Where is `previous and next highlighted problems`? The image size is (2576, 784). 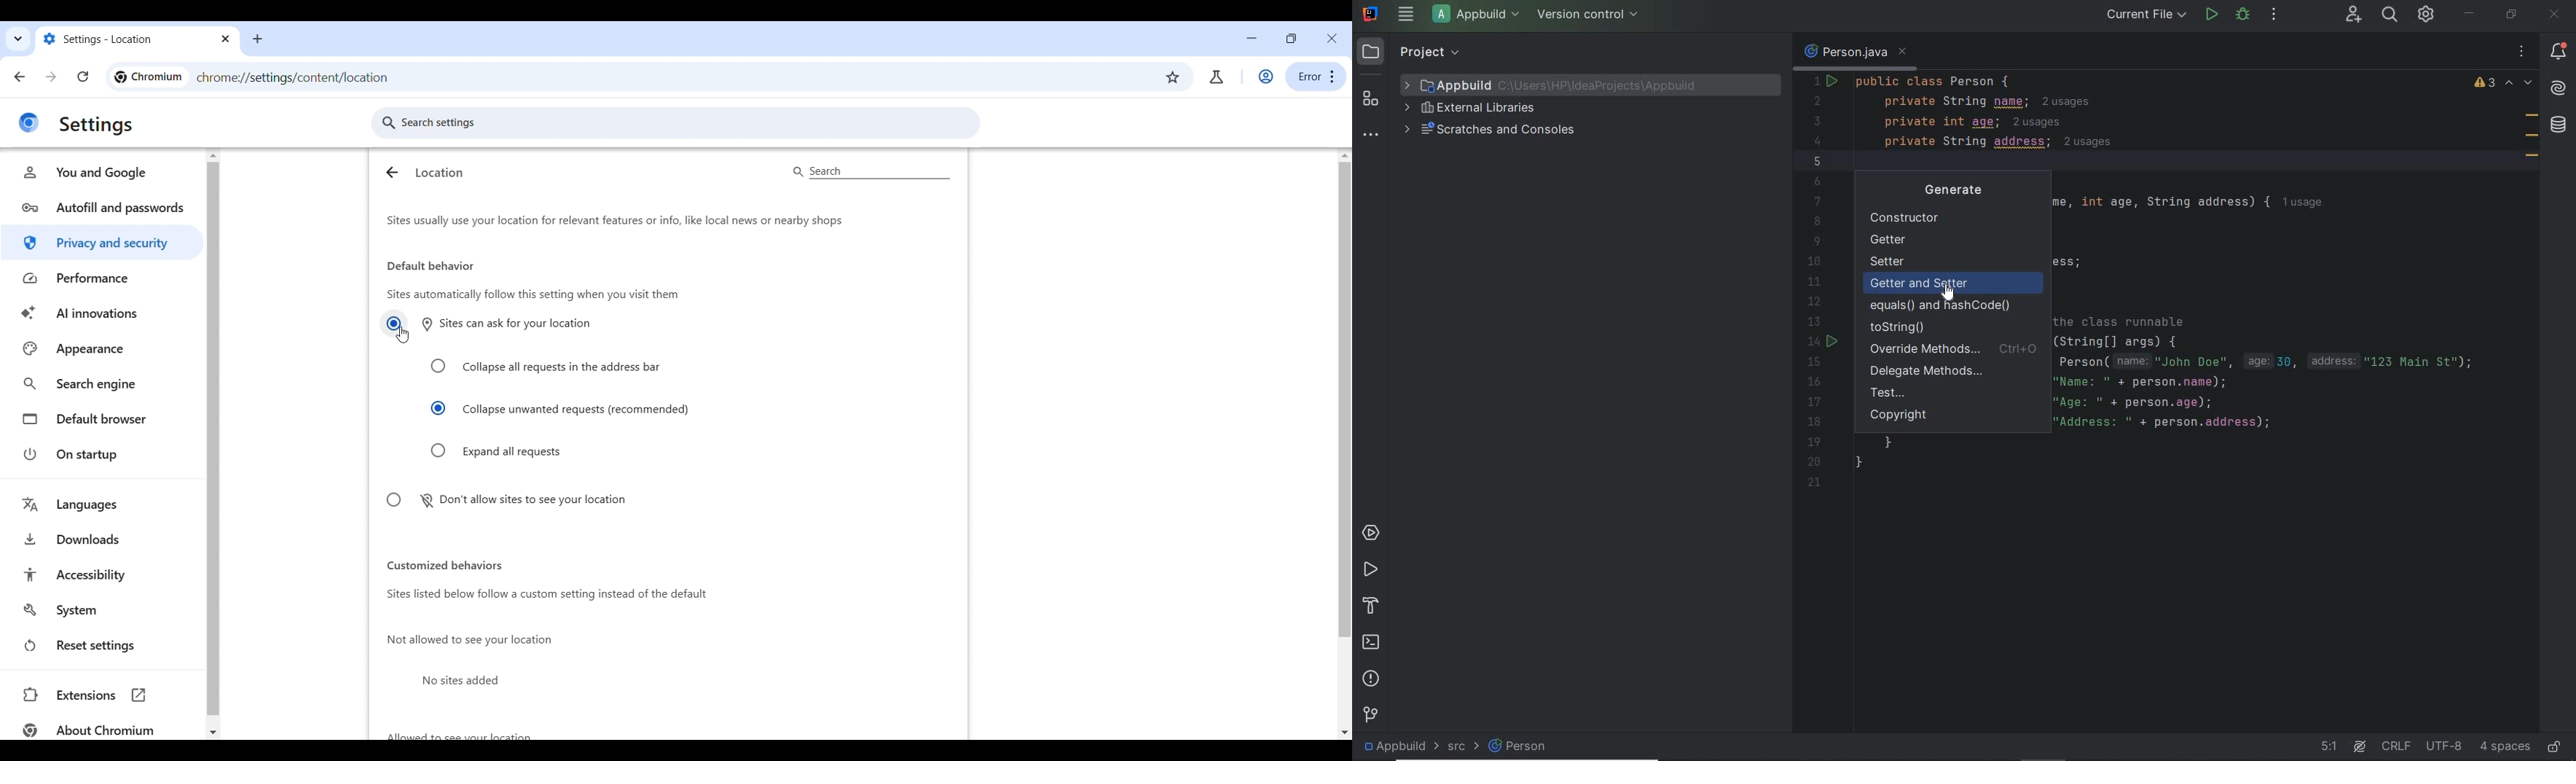 previous and next highlighted problems is located at coordinates (2519, 84).